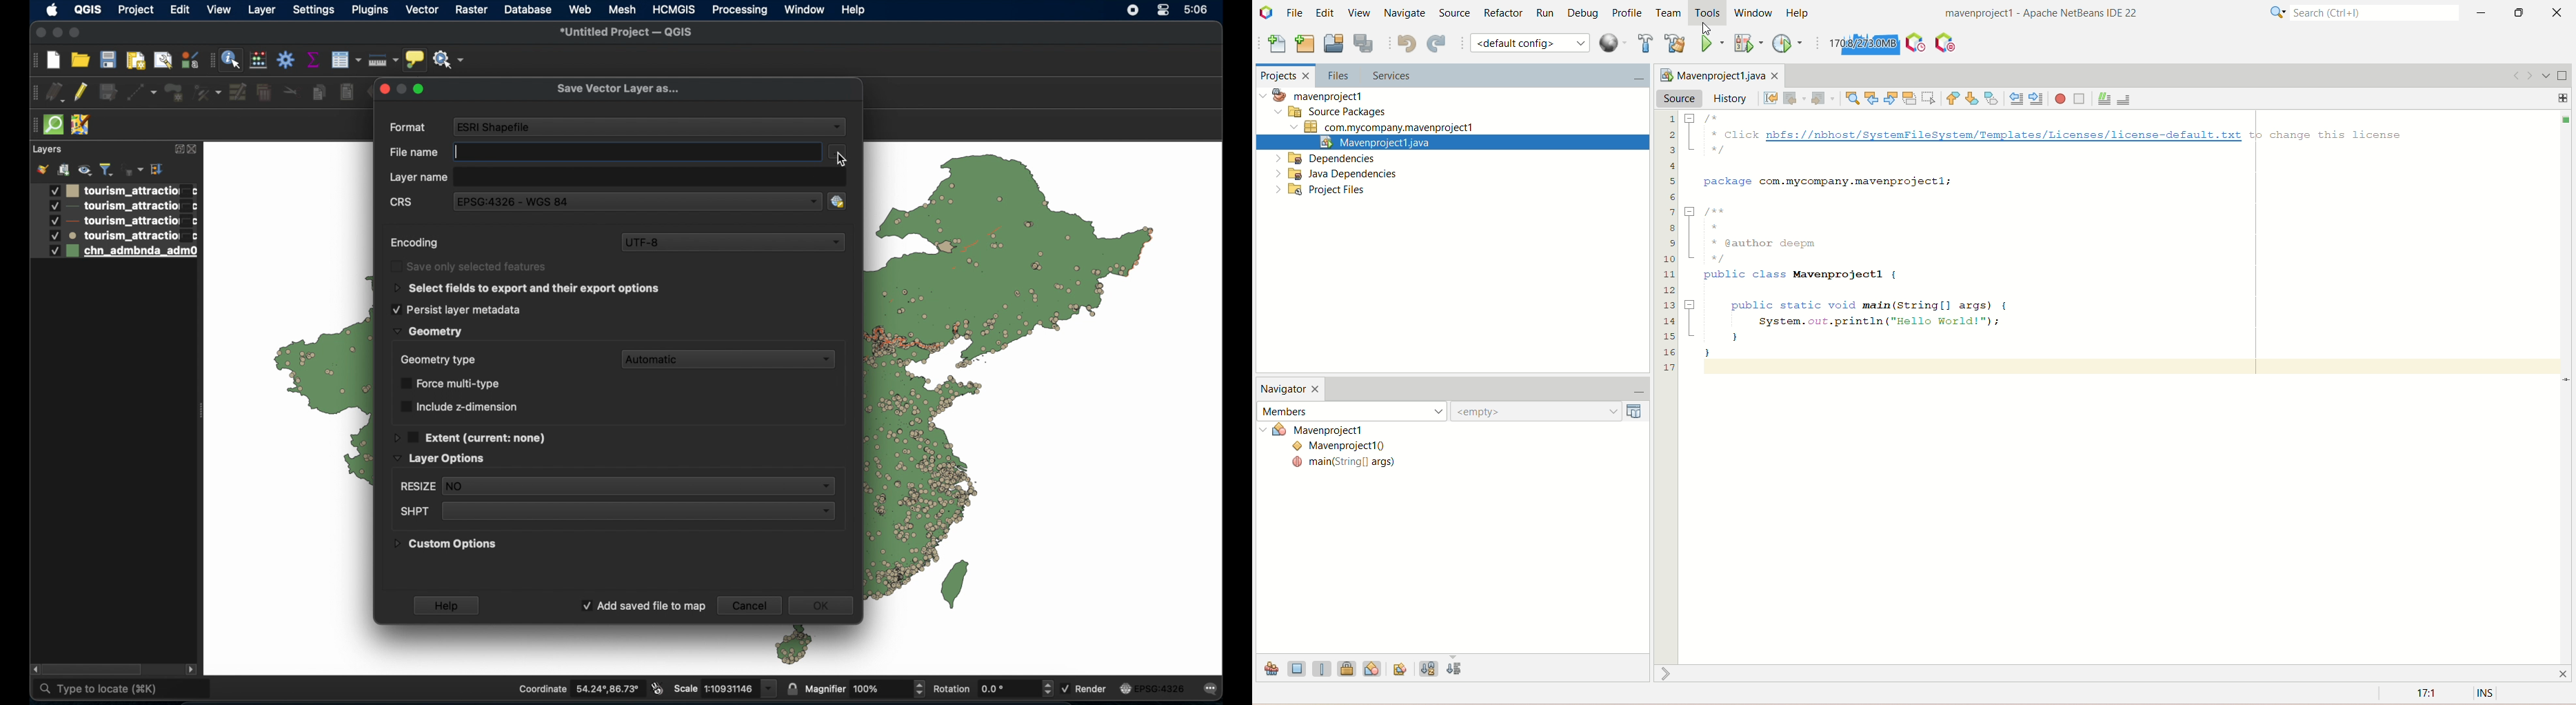 The height and width of the screenshot is (728, 2576). I want to click on window, so click(1758, 13).